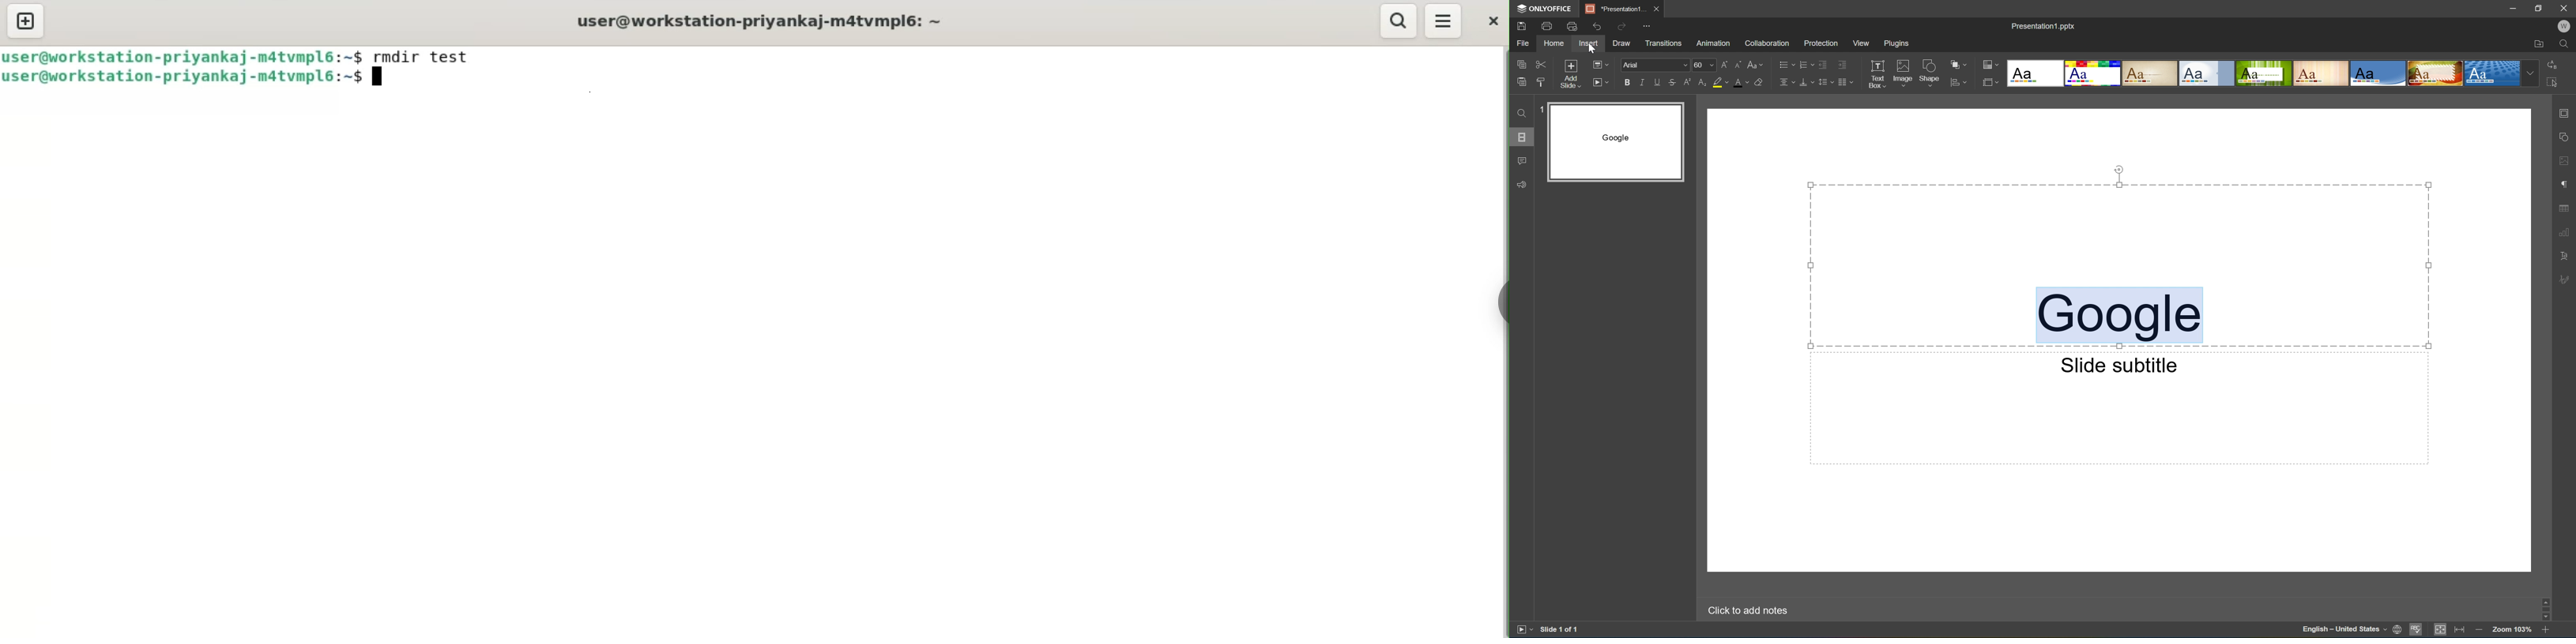 The image size is (2576, 644). Describe the element at coordinates (1823, 61) in the screenshot. I see `Decrease indent` at that location.